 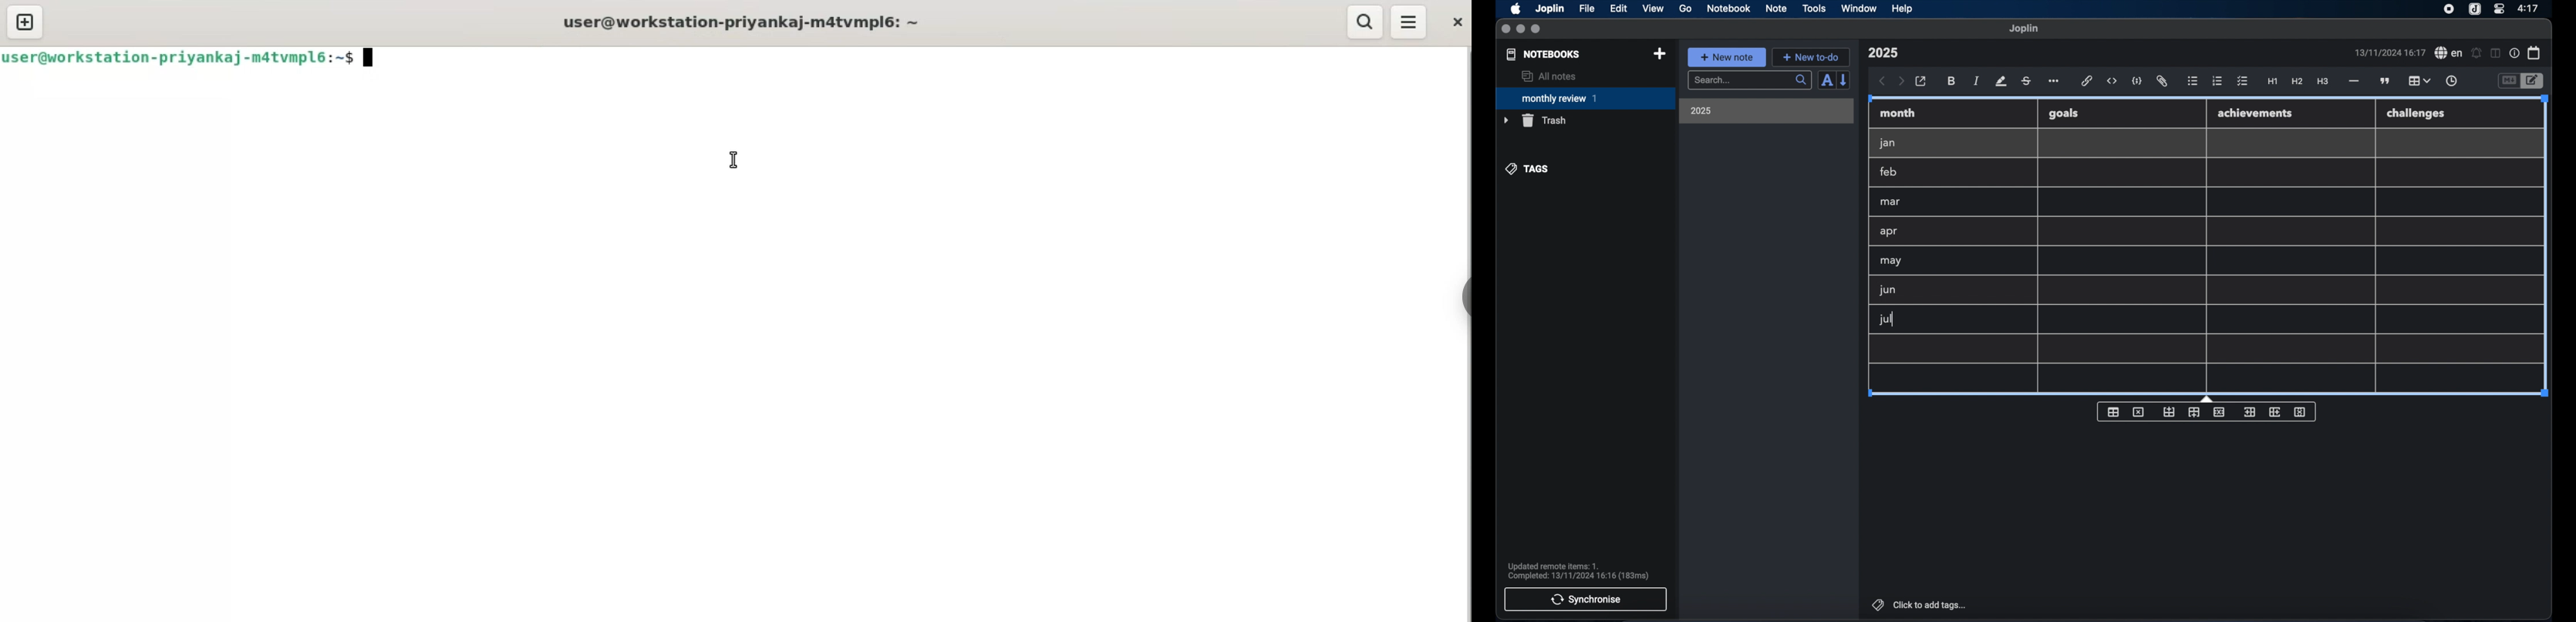 I want to click on search bar, so click(x=1750, y=81).